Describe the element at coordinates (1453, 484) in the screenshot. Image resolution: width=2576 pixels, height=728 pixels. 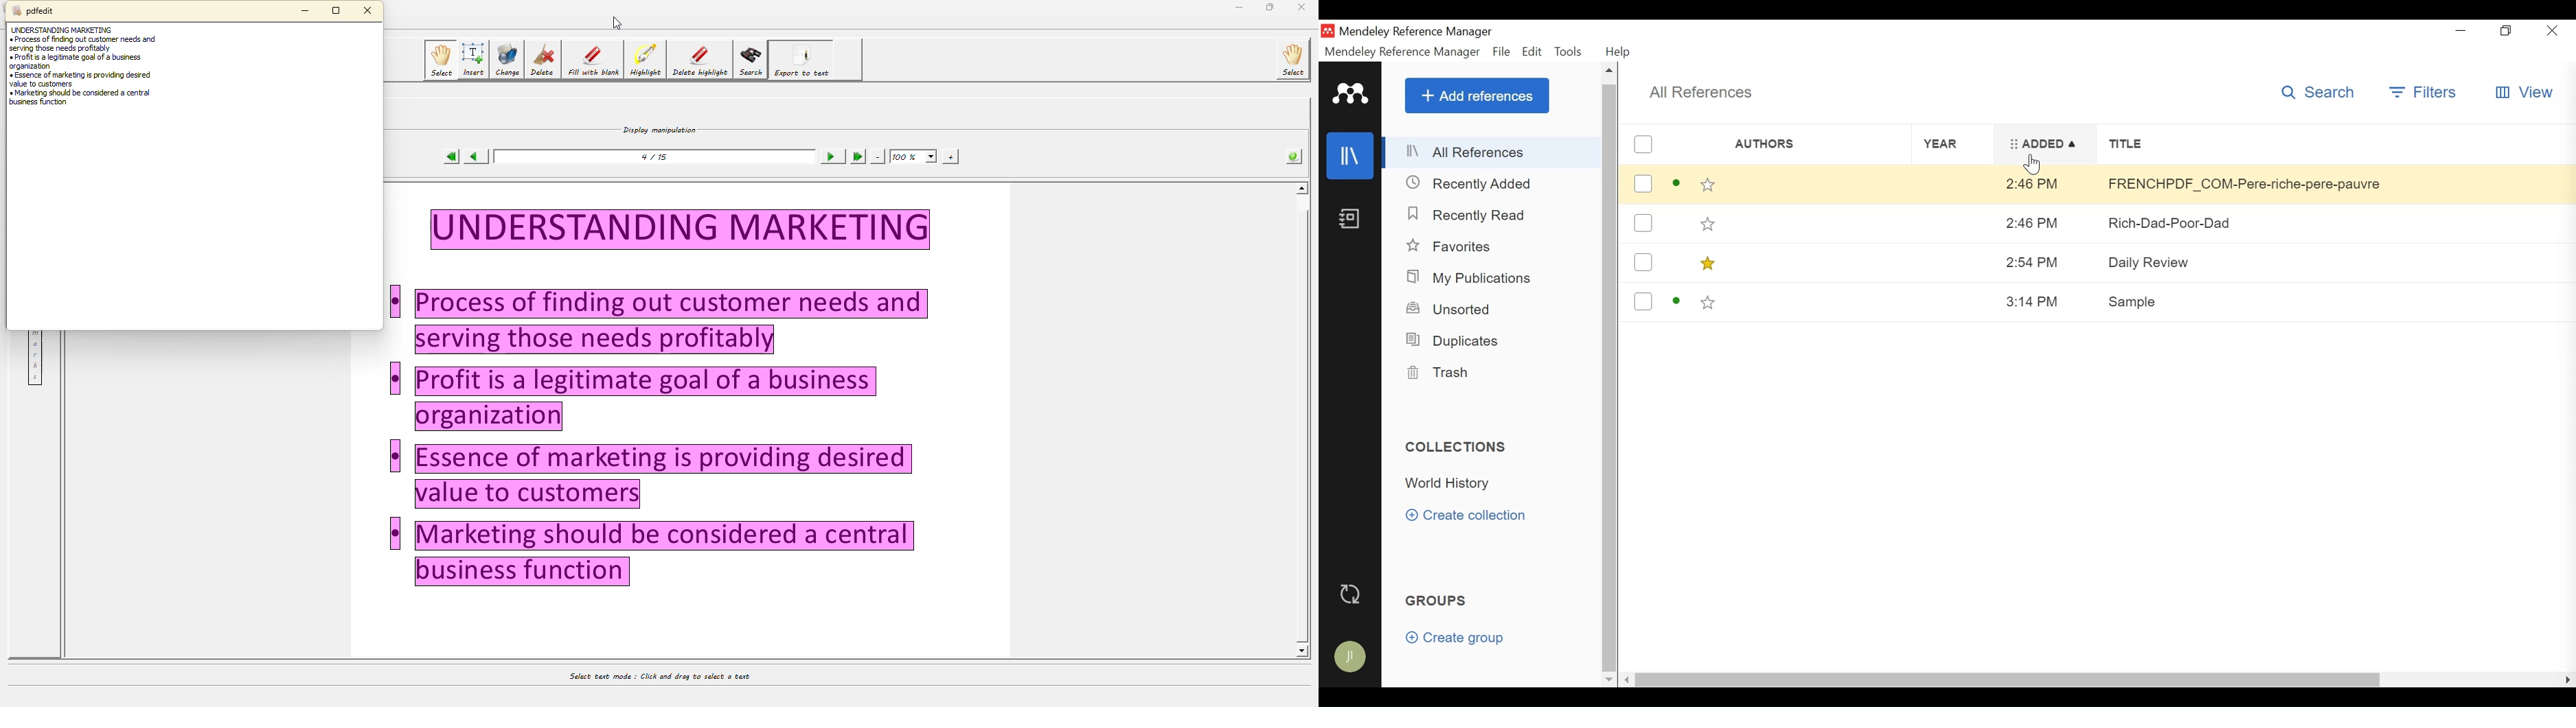
I see `Collection` at that location.